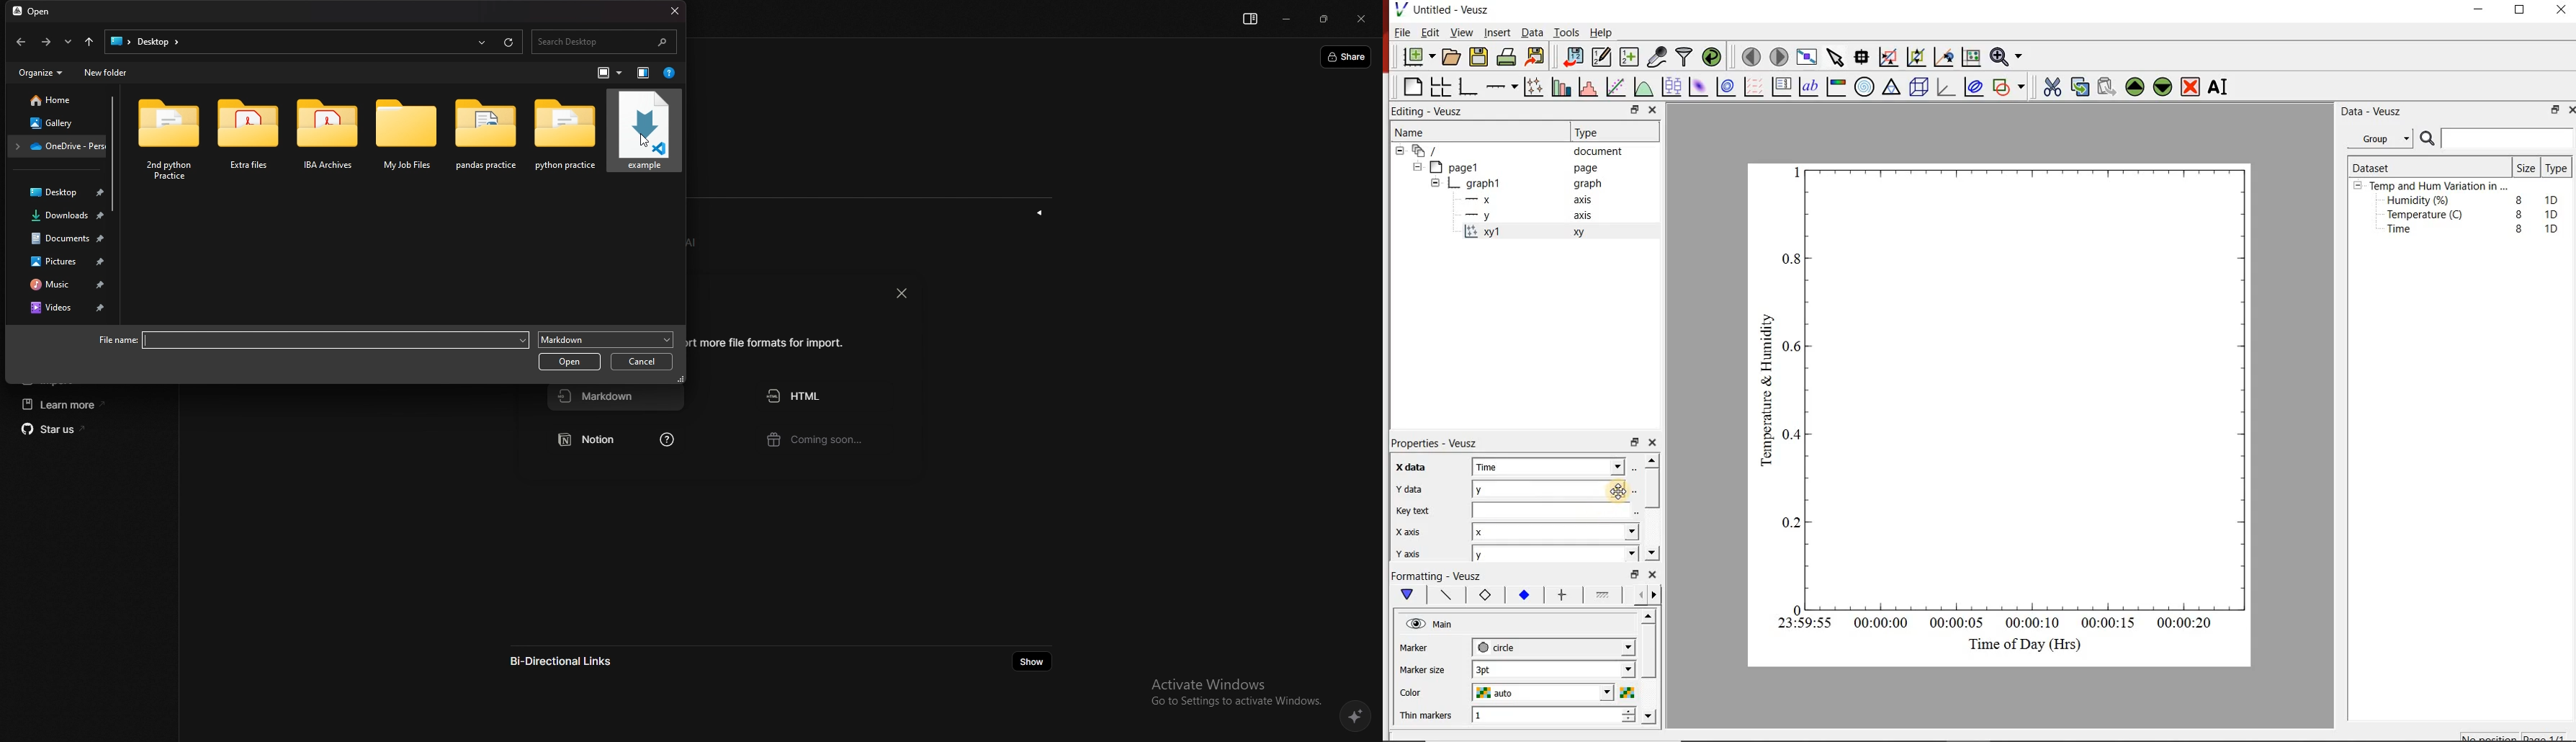 This screenshot has width=2576, height=756. I want to click on share, so click(1347, 56).